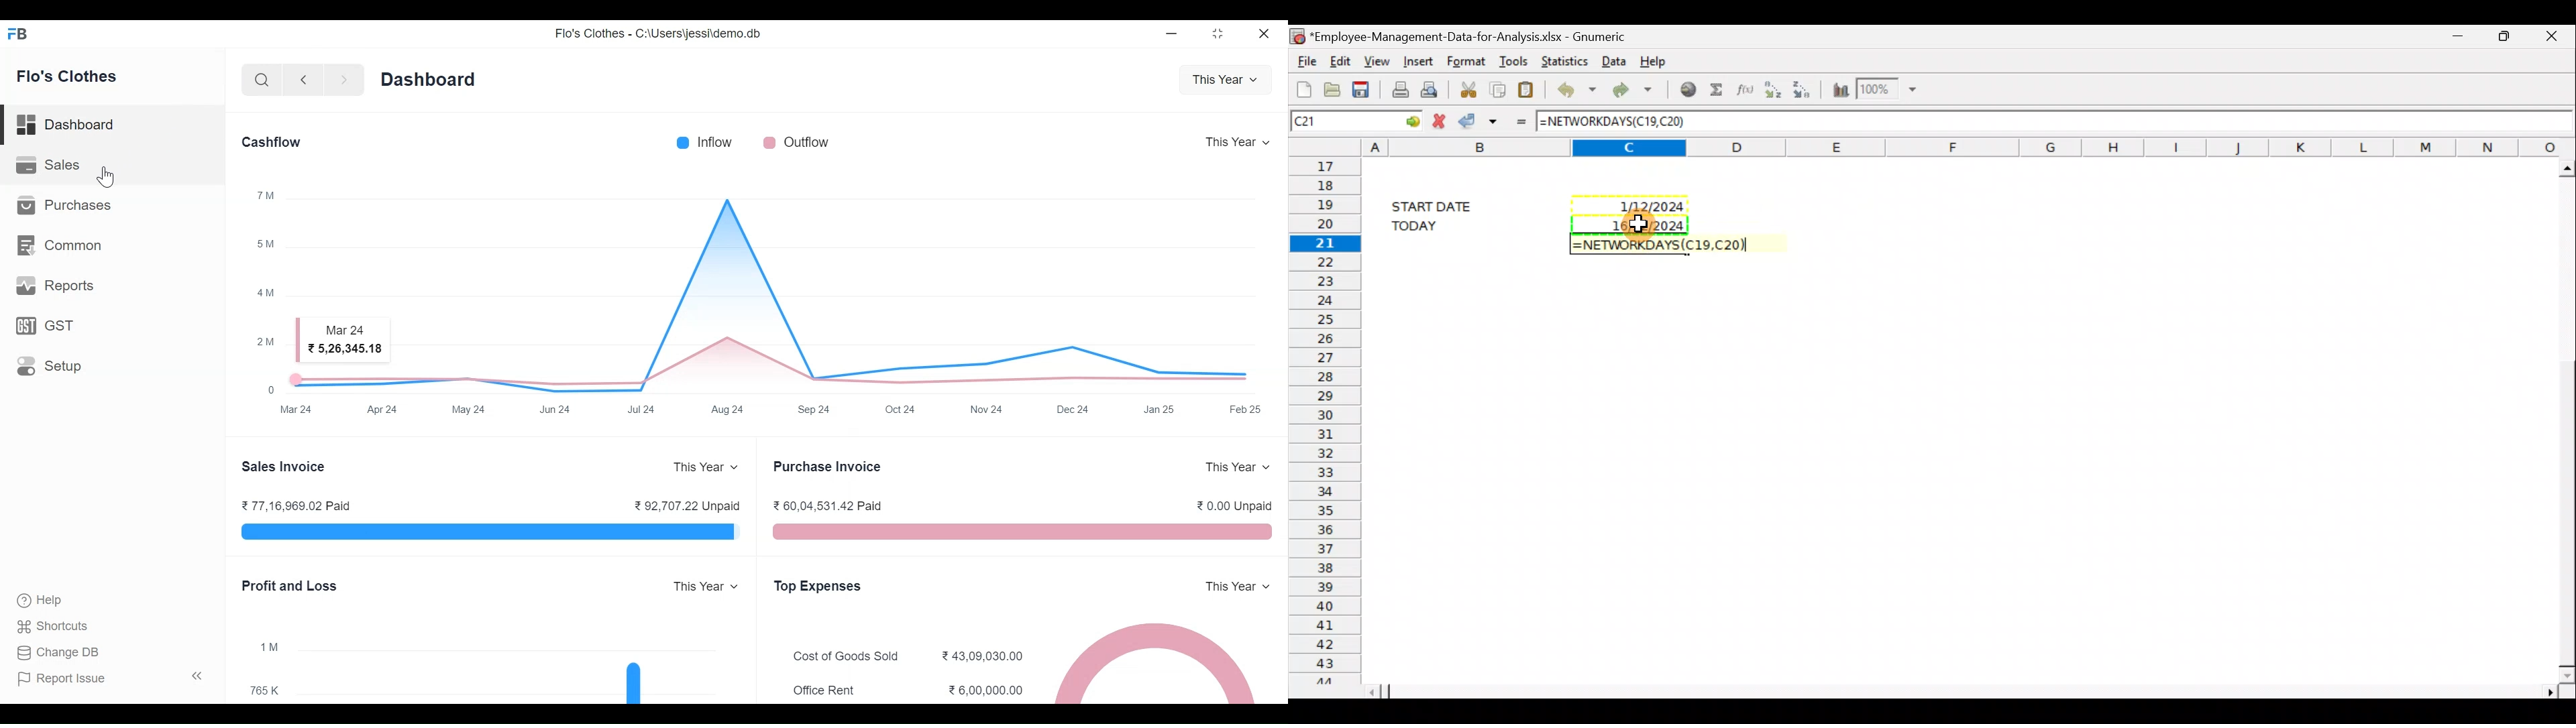 This screenshot has height=728, width=2576. Describe the element at coordinates (781, 295) in the screenshot. I see `line graph visual representation of the total amount of inflow and outflow Flo's Clothes ` at that location.